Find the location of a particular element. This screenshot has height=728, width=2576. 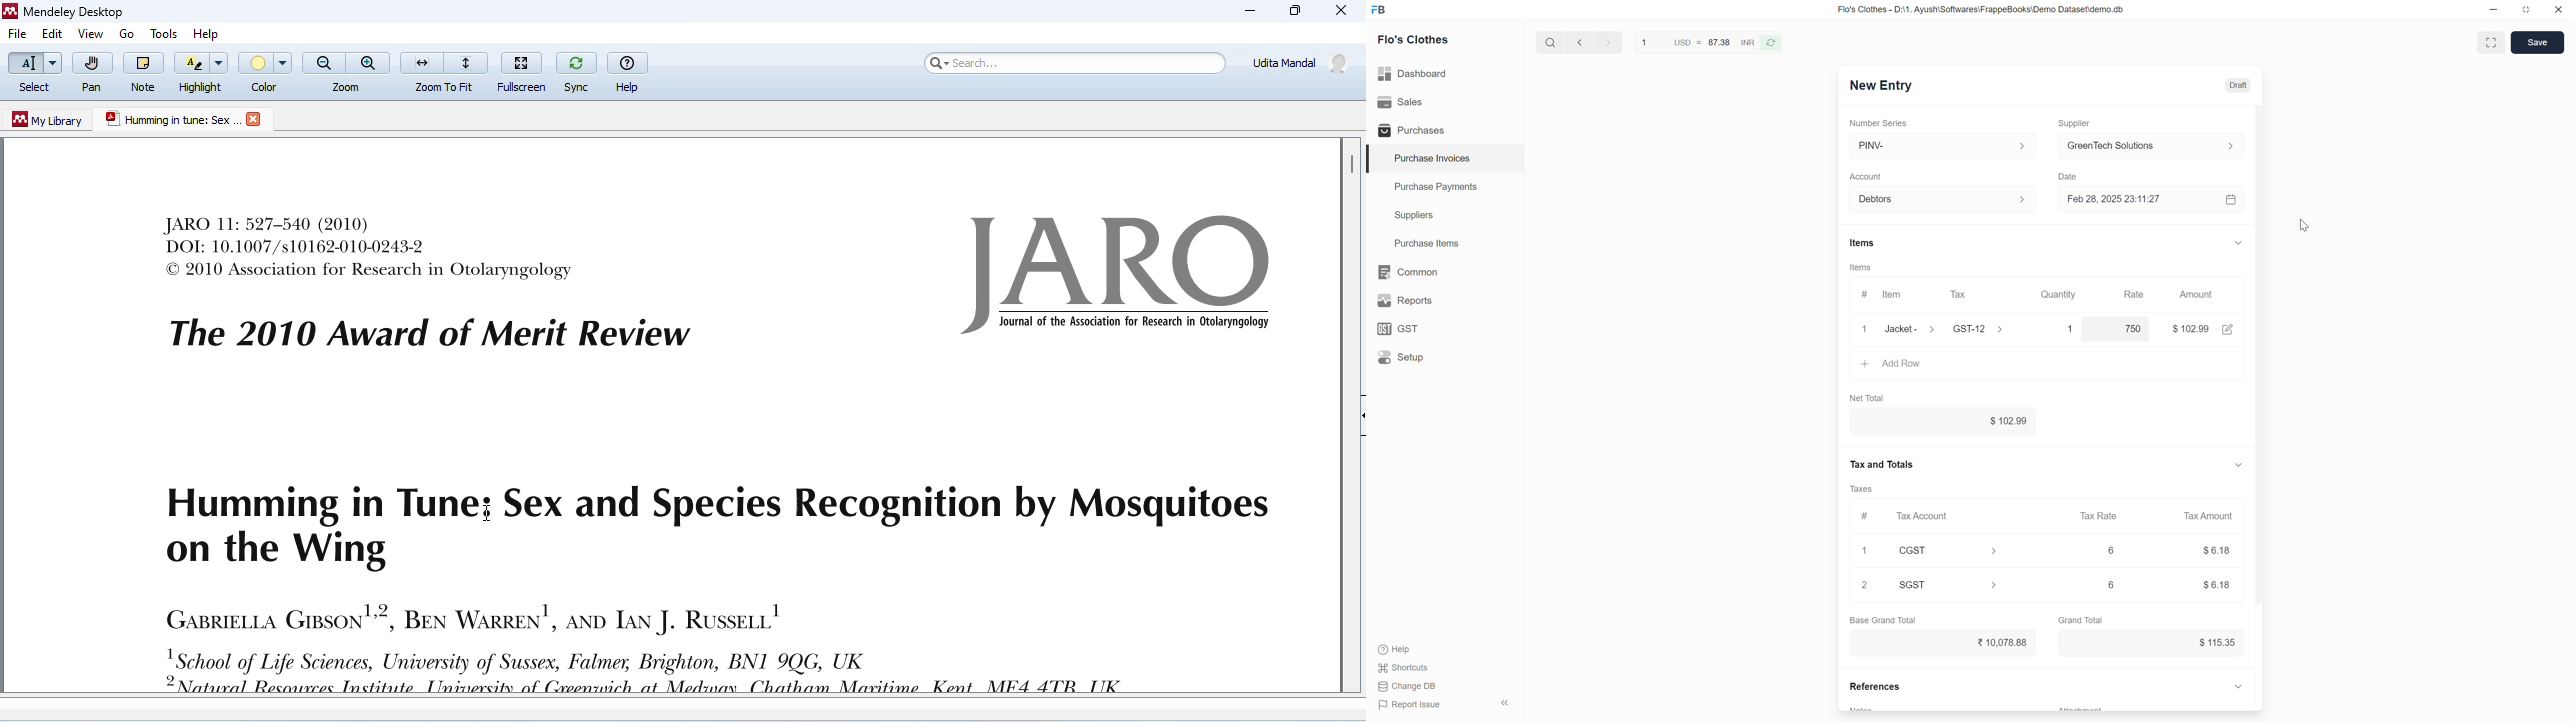

References is located at coordinates (1875, 686).